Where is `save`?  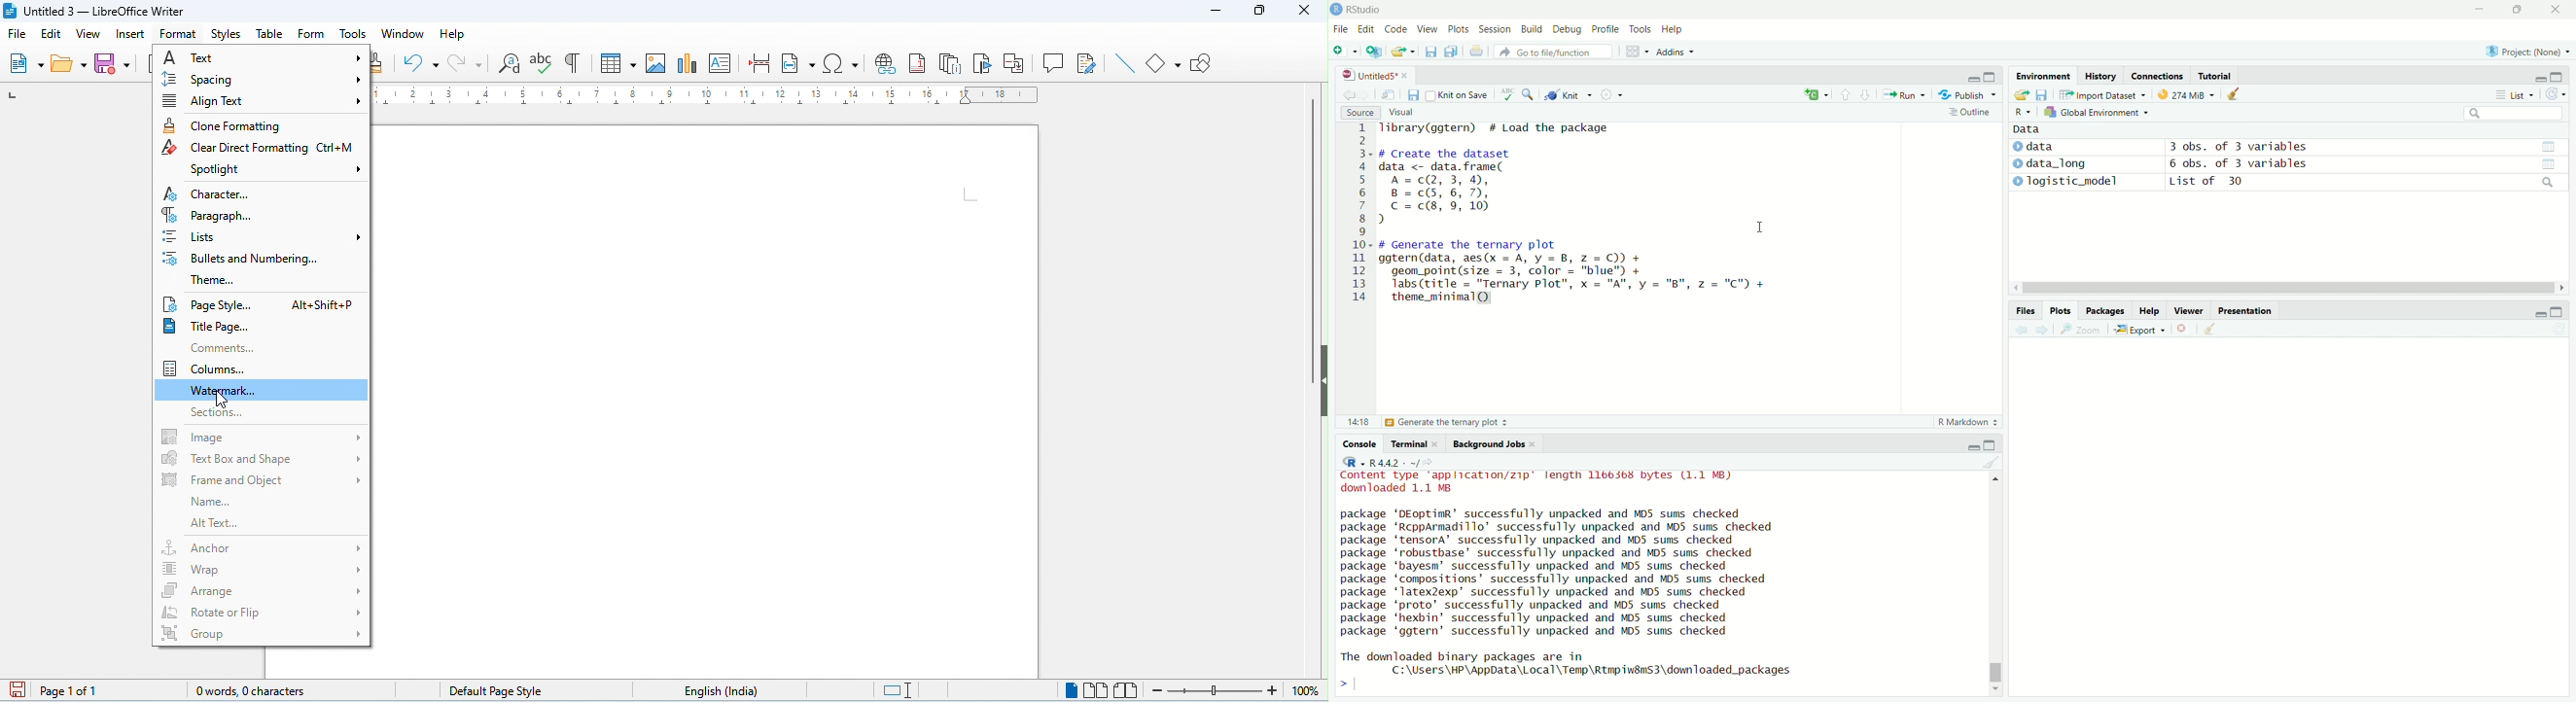 save is located at coordinates (1413, 96).